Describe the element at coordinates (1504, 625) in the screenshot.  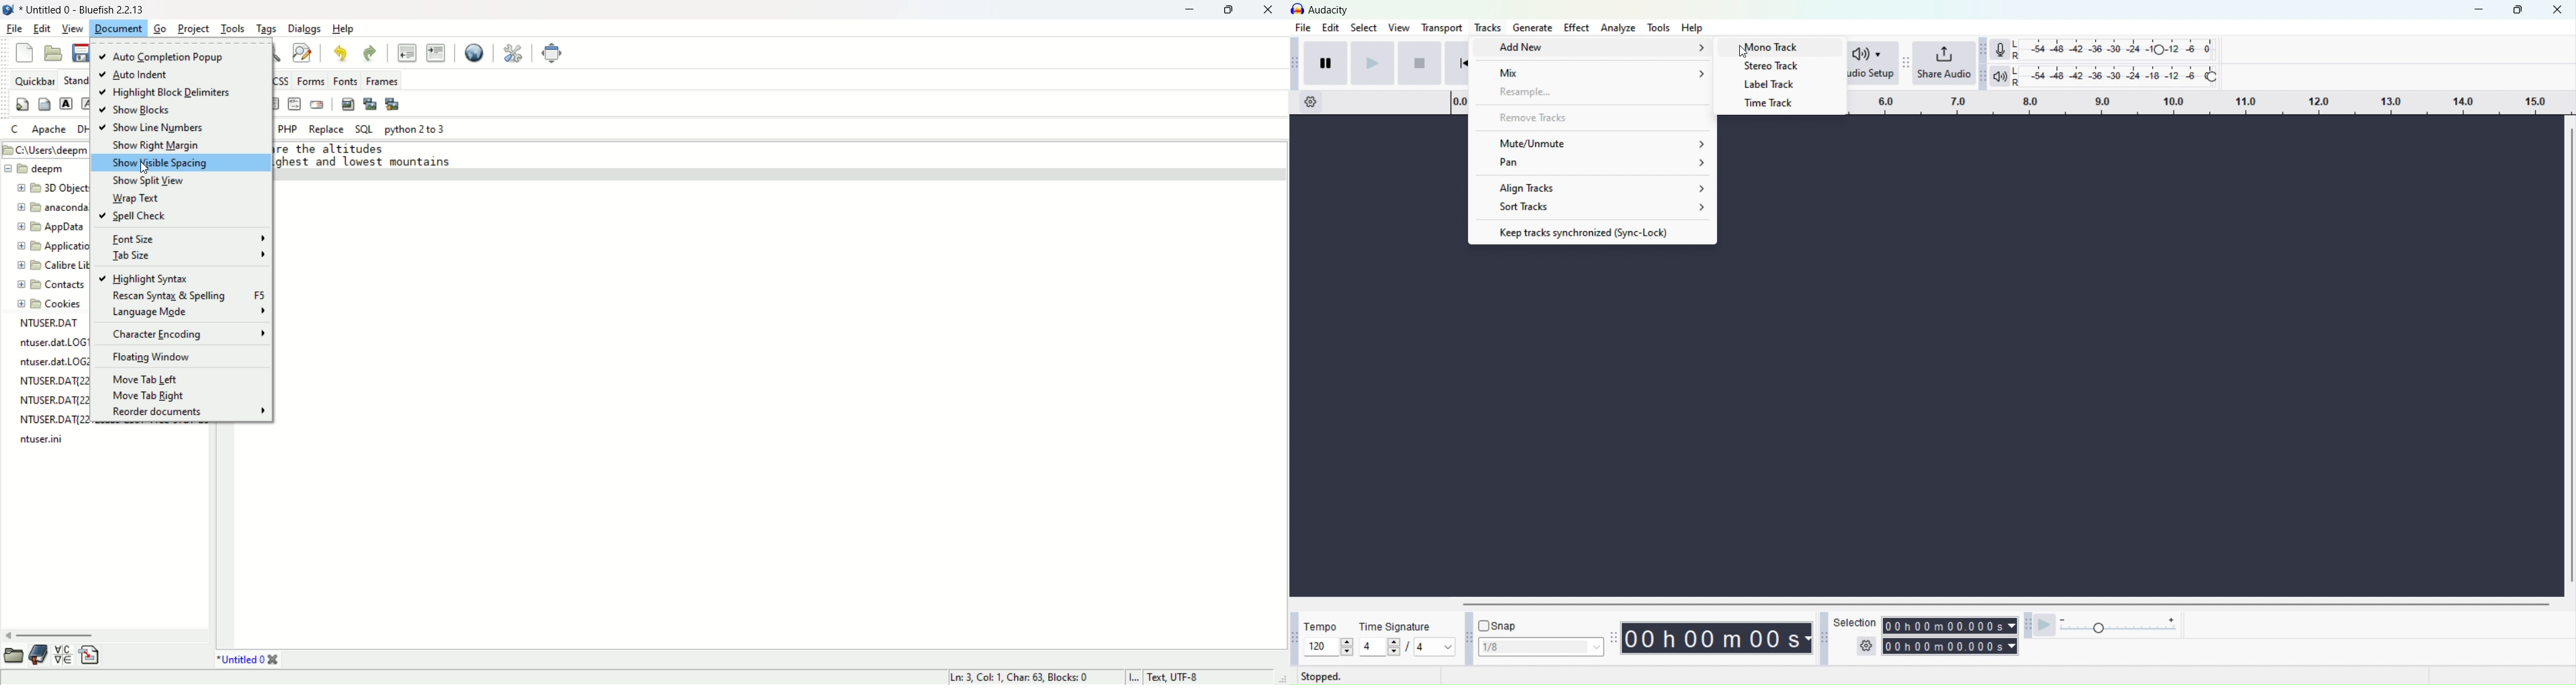
I see `Snap` at that location.